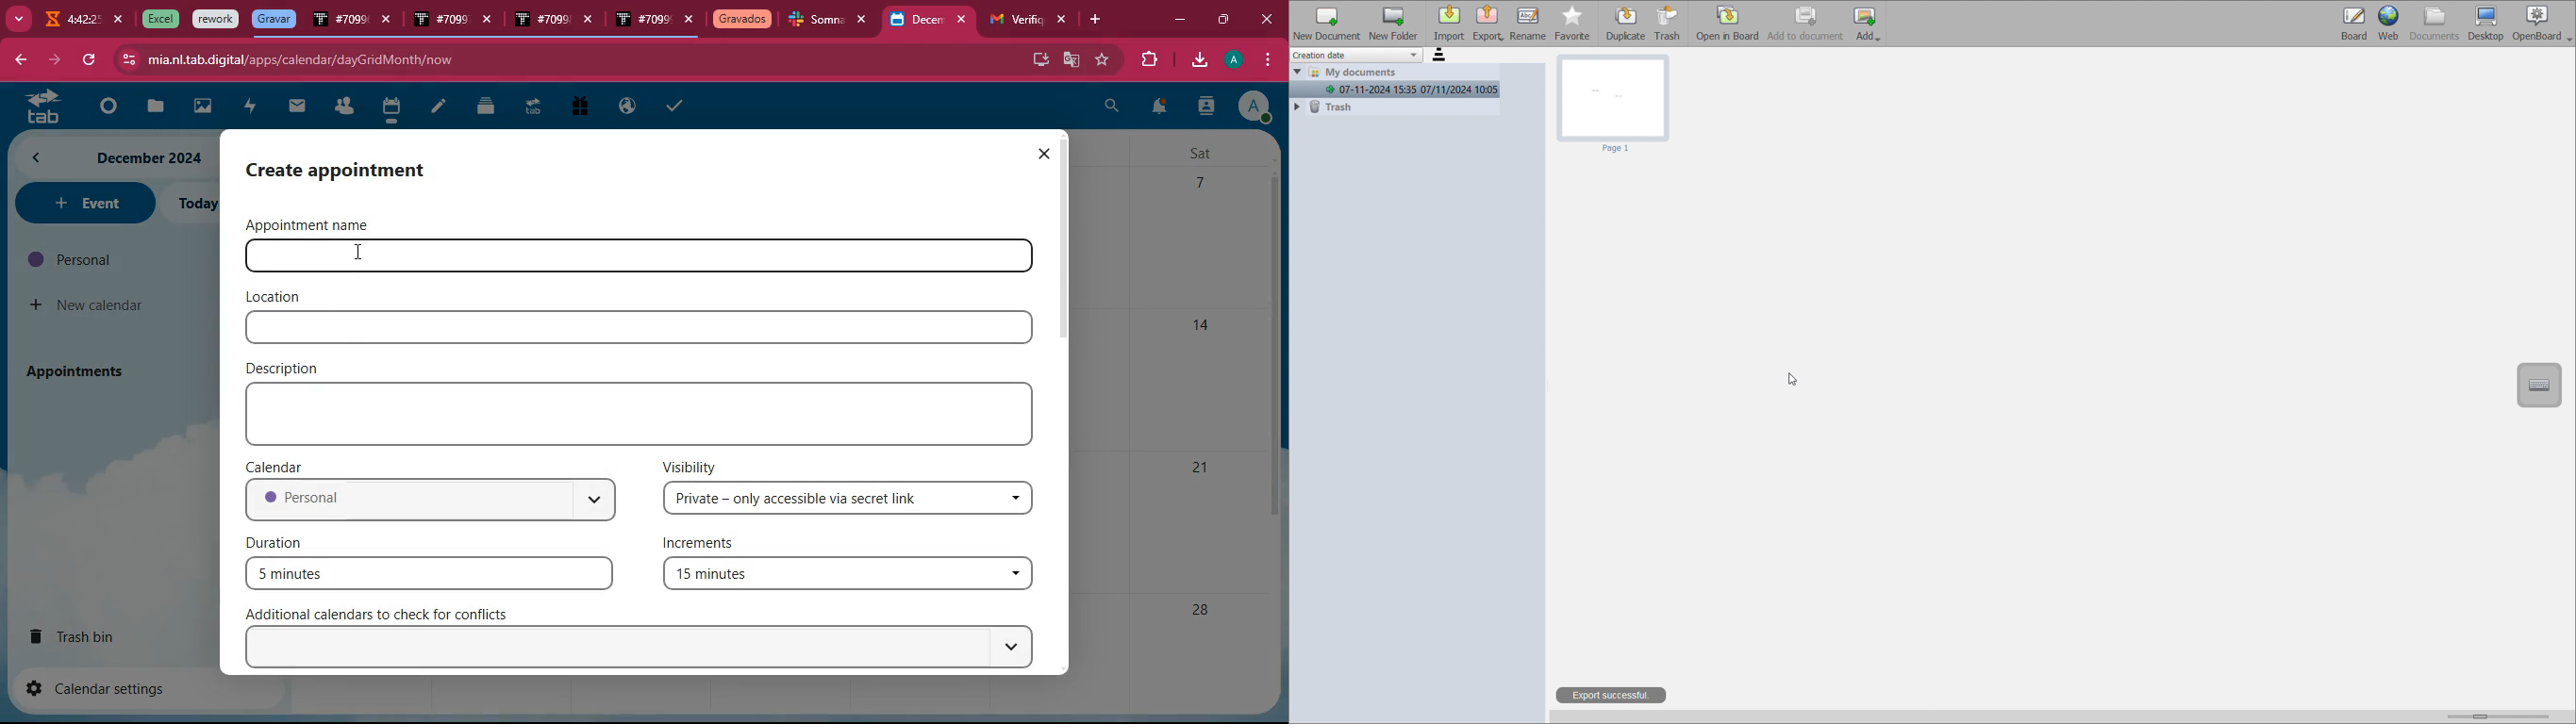 The width and height of the screenshot is (2576, 728). What do you see at coordinates (1395, 72) in the screenshot?
I see `my documents` at bounding box center [1395, 72].